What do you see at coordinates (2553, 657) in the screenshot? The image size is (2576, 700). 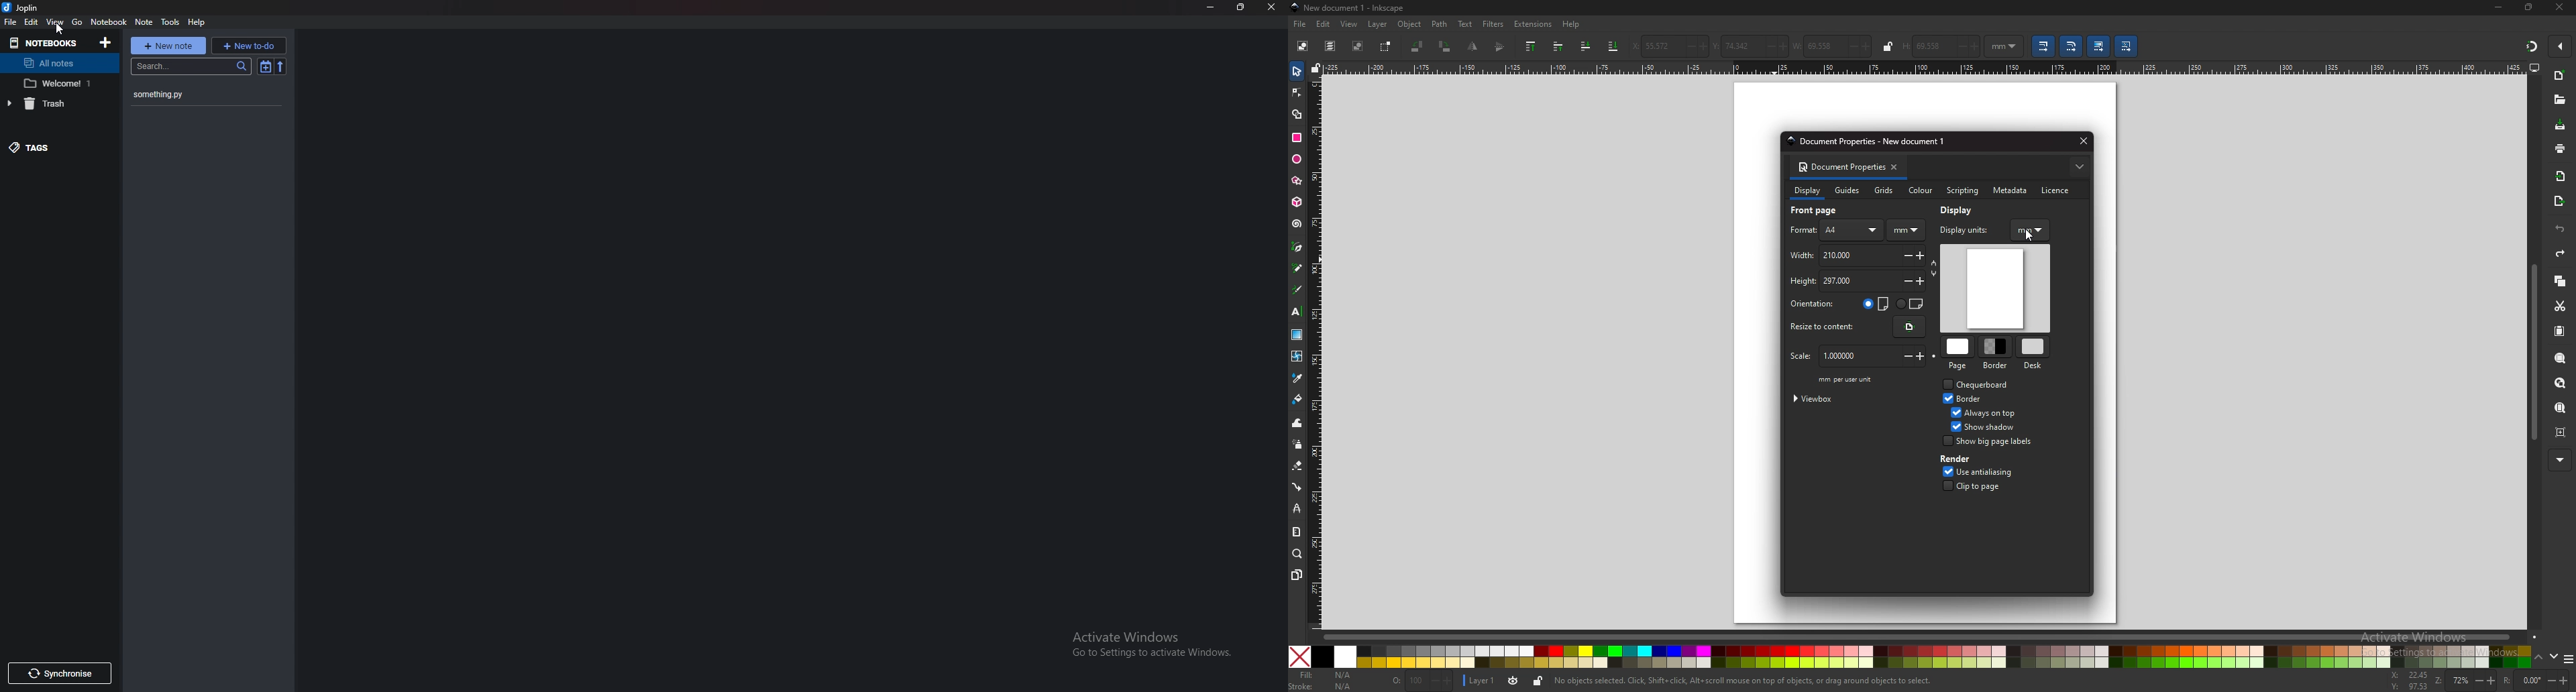 I see `down` at bounding box center [2553, 657].